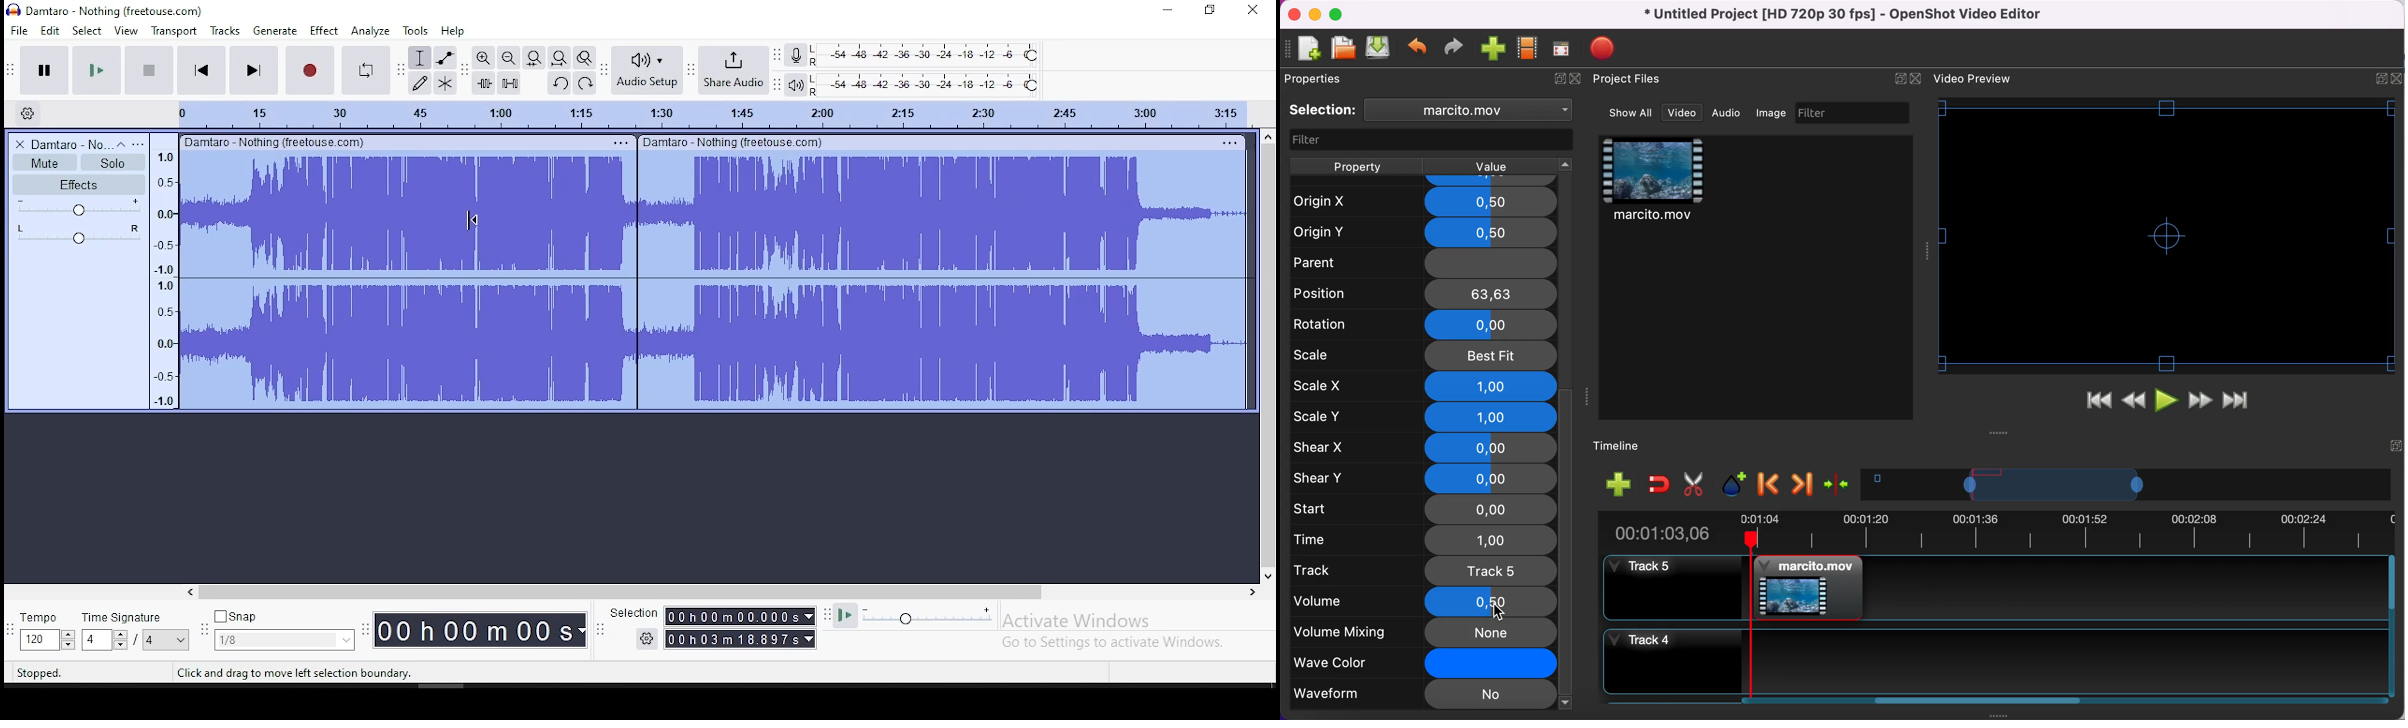  I want to click on fit project to width, so click(535, 56).